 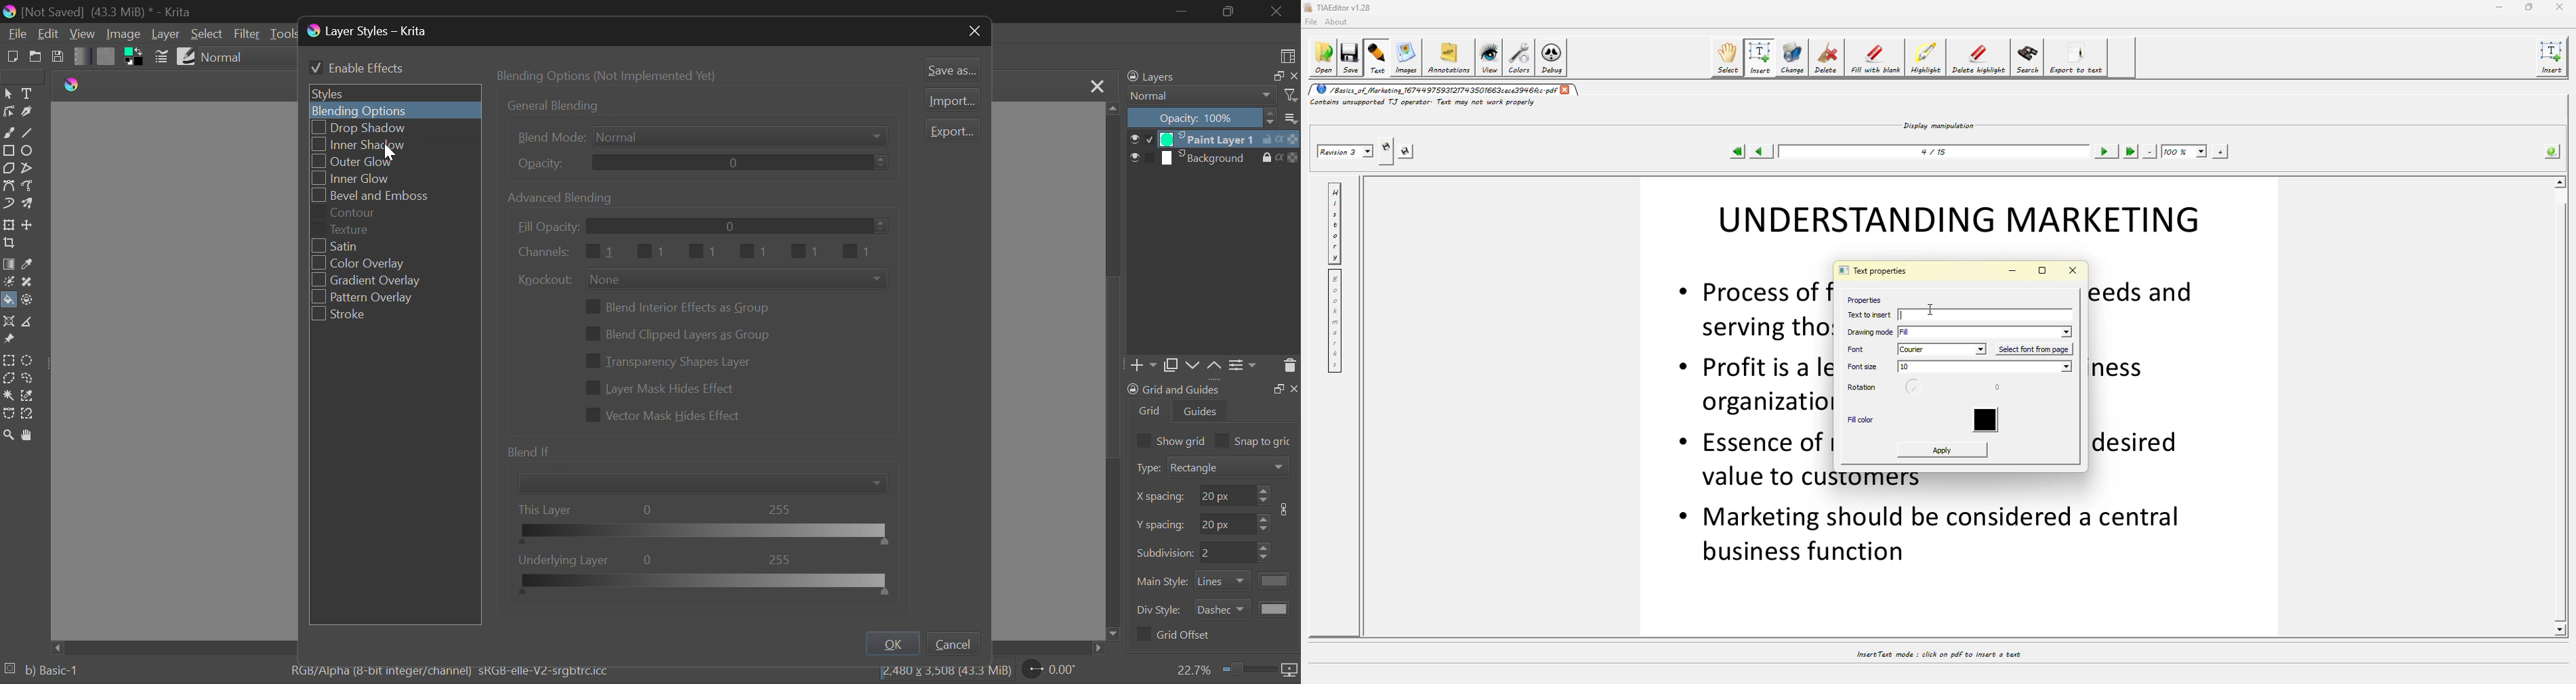 I want to click on New, so click(x=12, y=57).